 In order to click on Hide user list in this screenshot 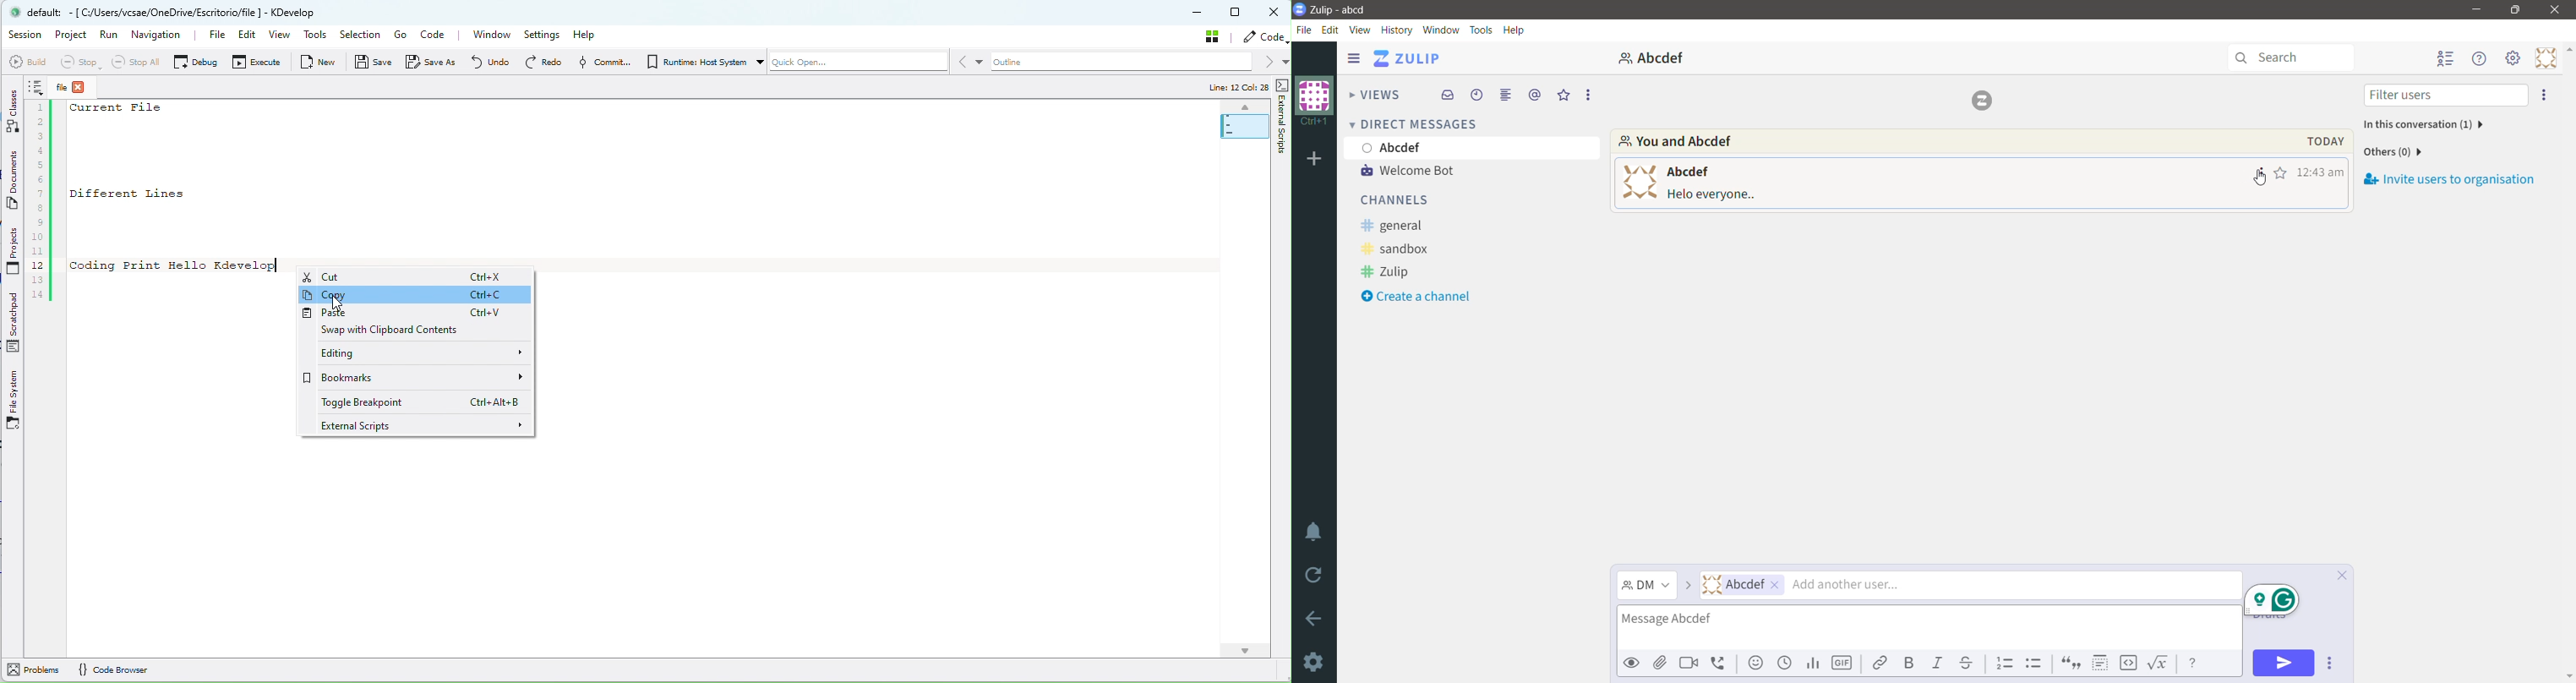, I will do `click(2447, 59)`.